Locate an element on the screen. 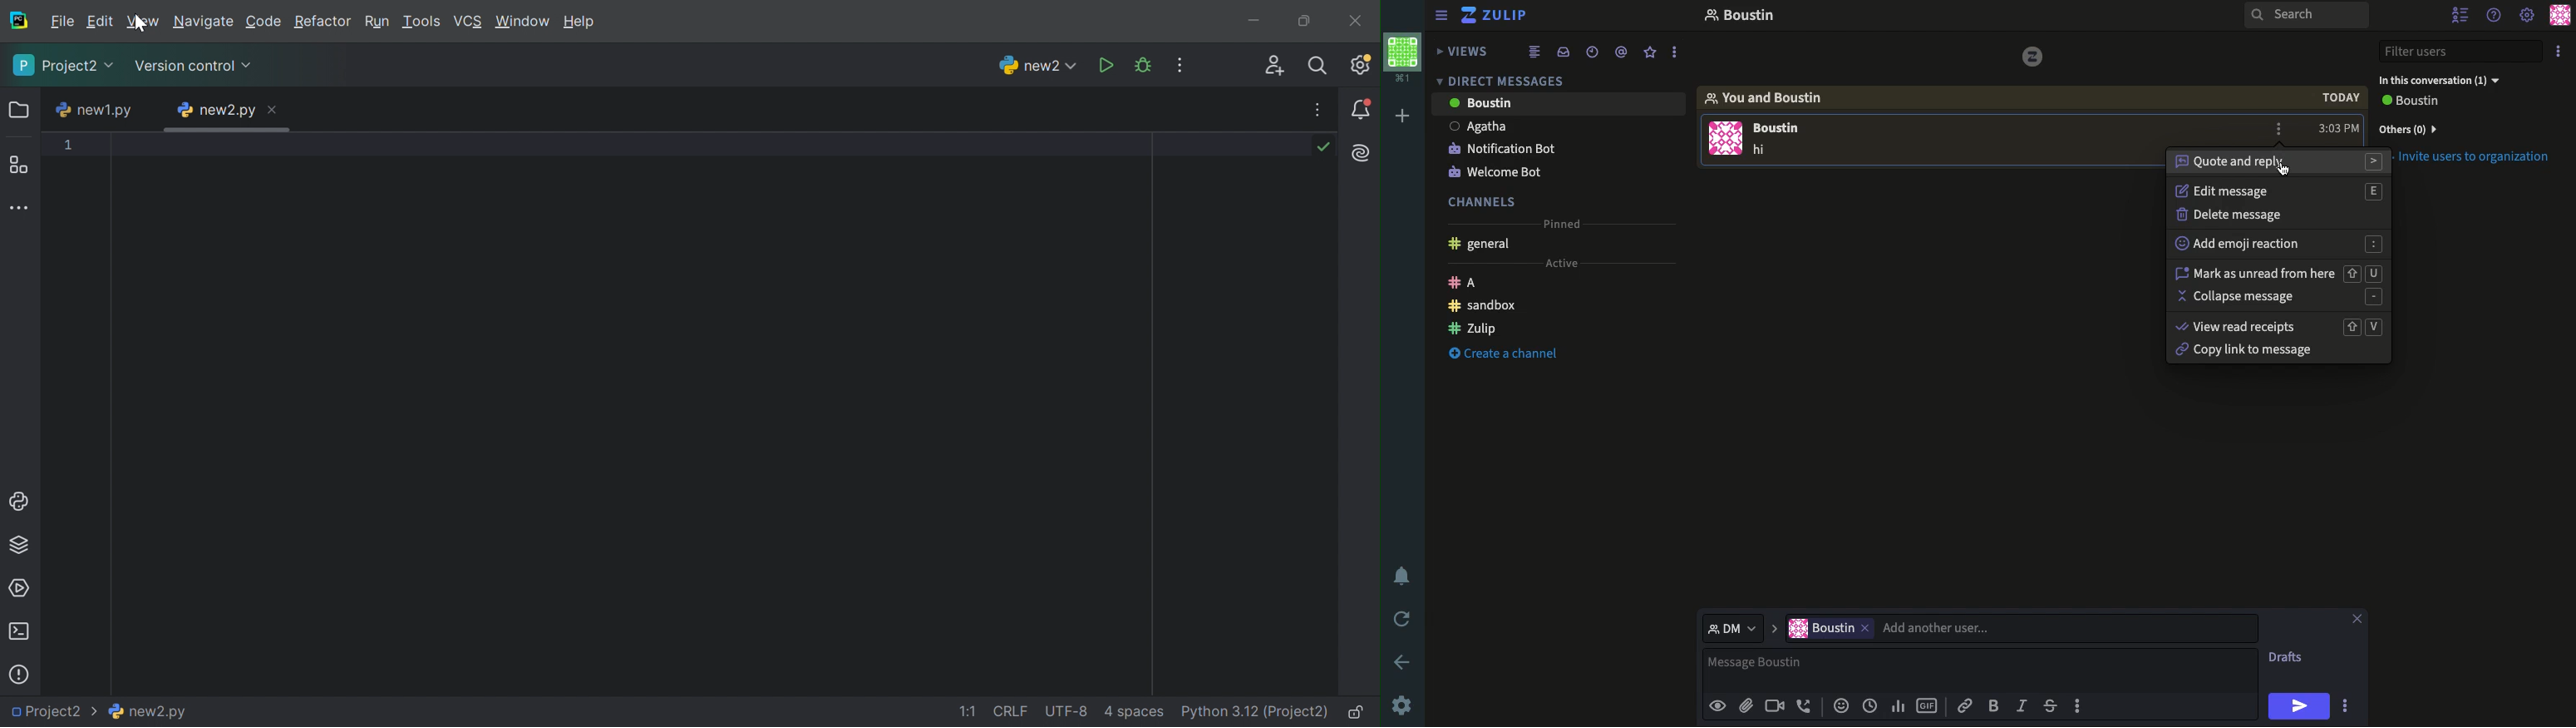 This screenshot has height=728, width=2576. Invite users to organization is located at coordinates (2472, 158).